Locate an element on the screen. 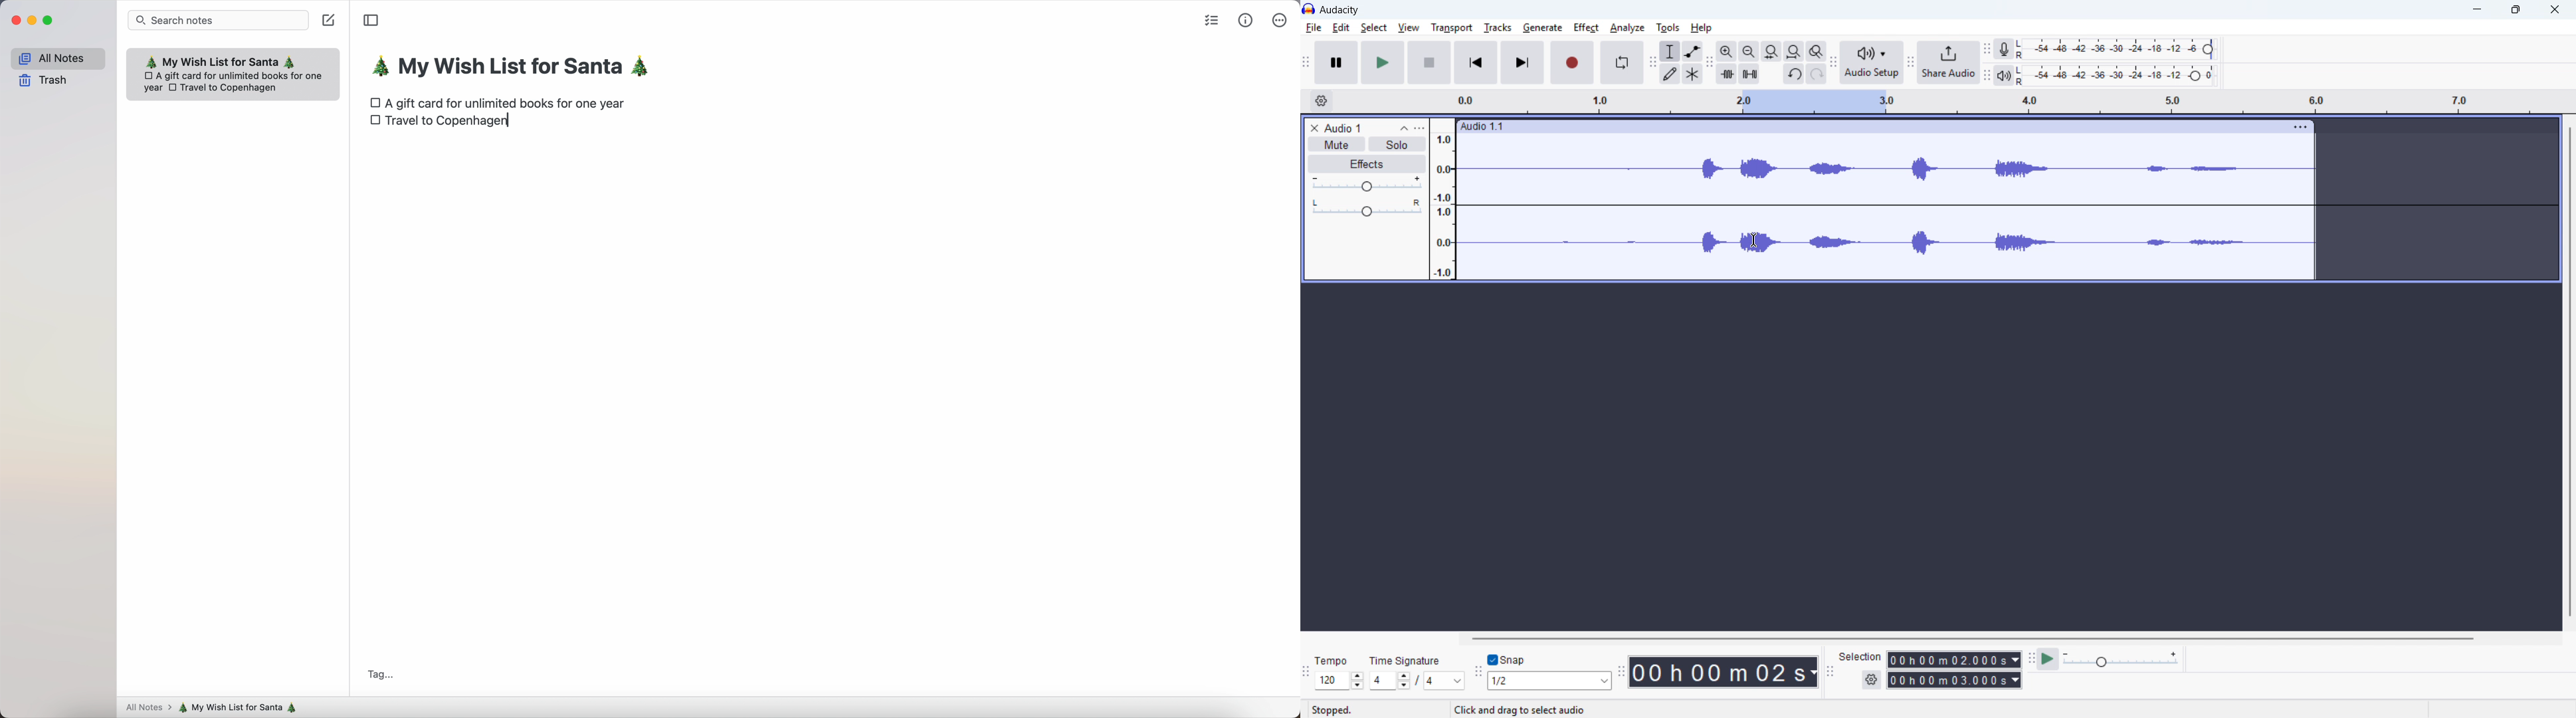 This screenshot has height=728, width=2576. more options is located at coordinates (1279, 19).